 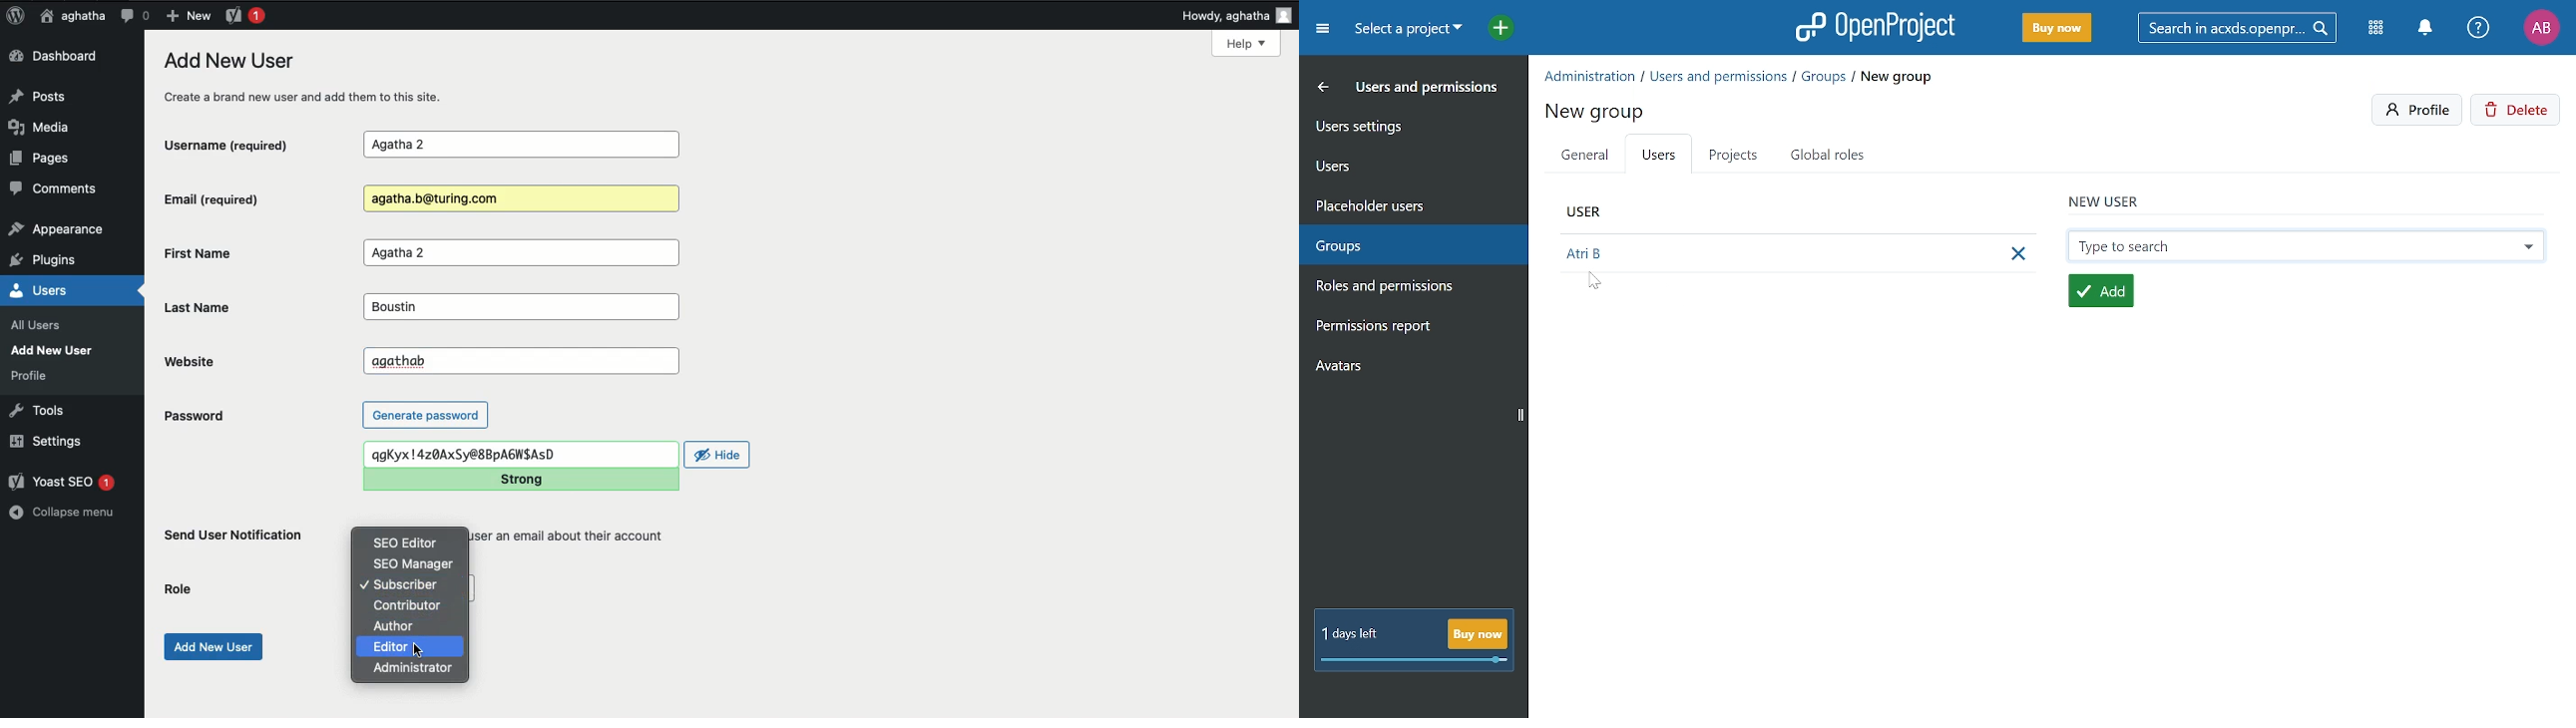 What do you see at coordinates (1408, 241) in the screenshot?
I see `Groups` at bounding box center [1408, 241].